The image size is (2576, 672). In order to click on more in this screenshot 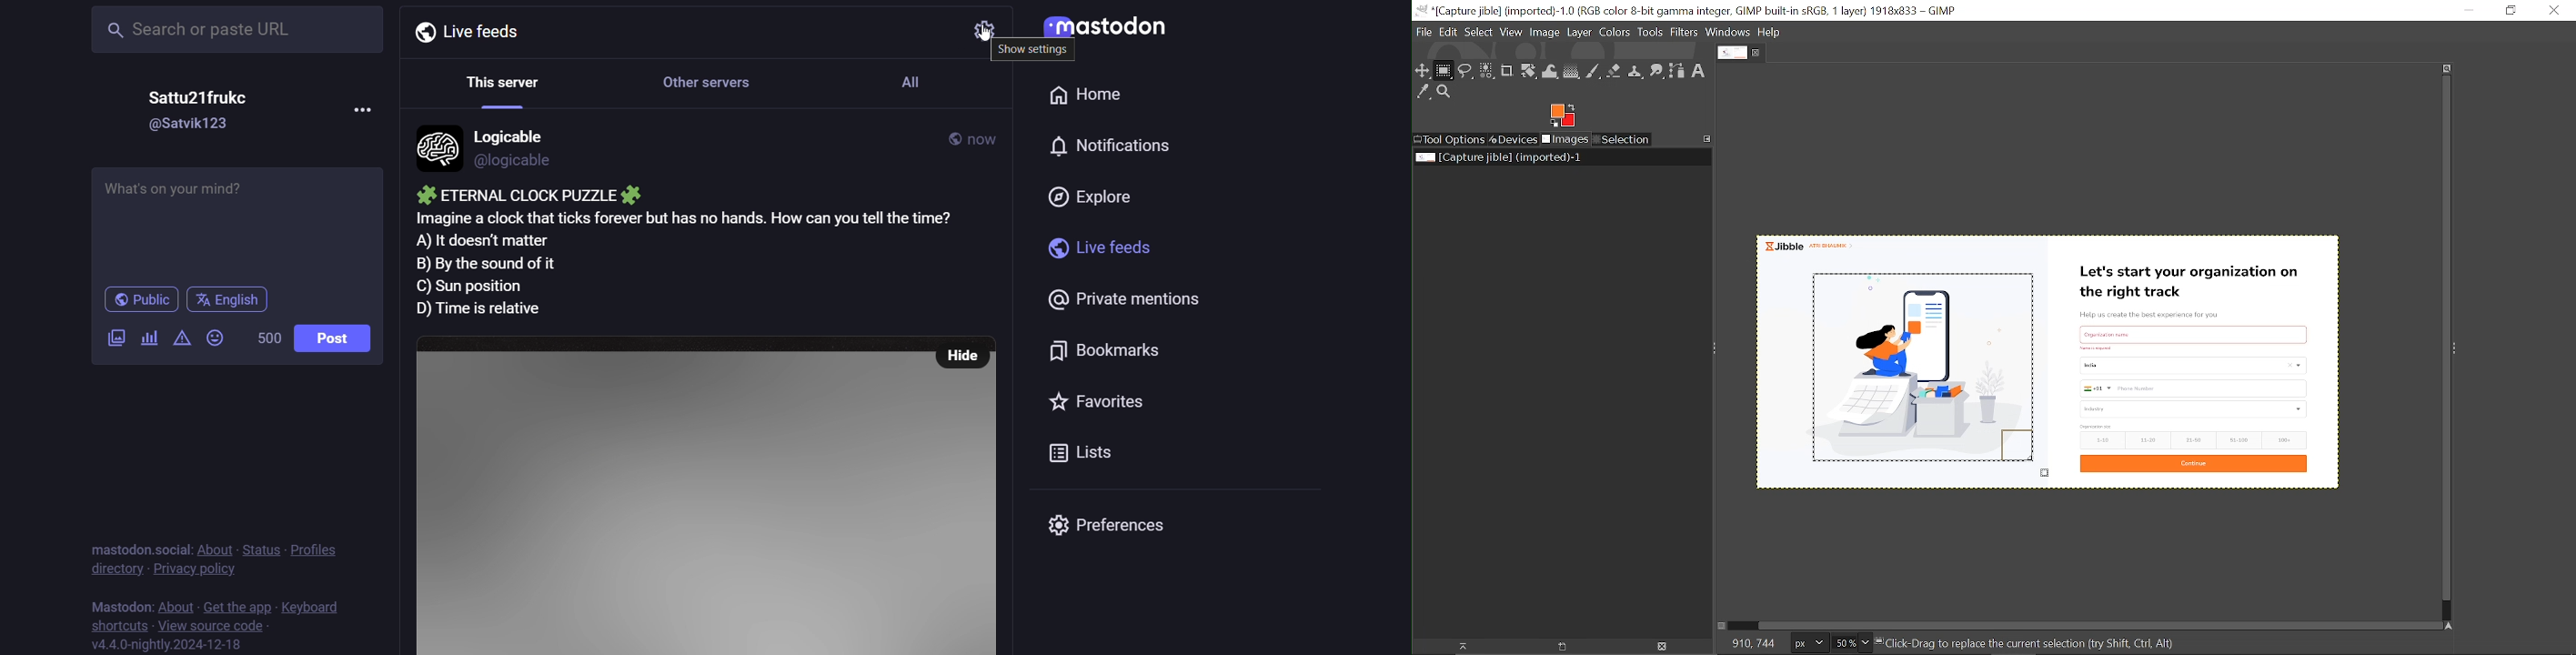, I will do `click(366, 115)`.